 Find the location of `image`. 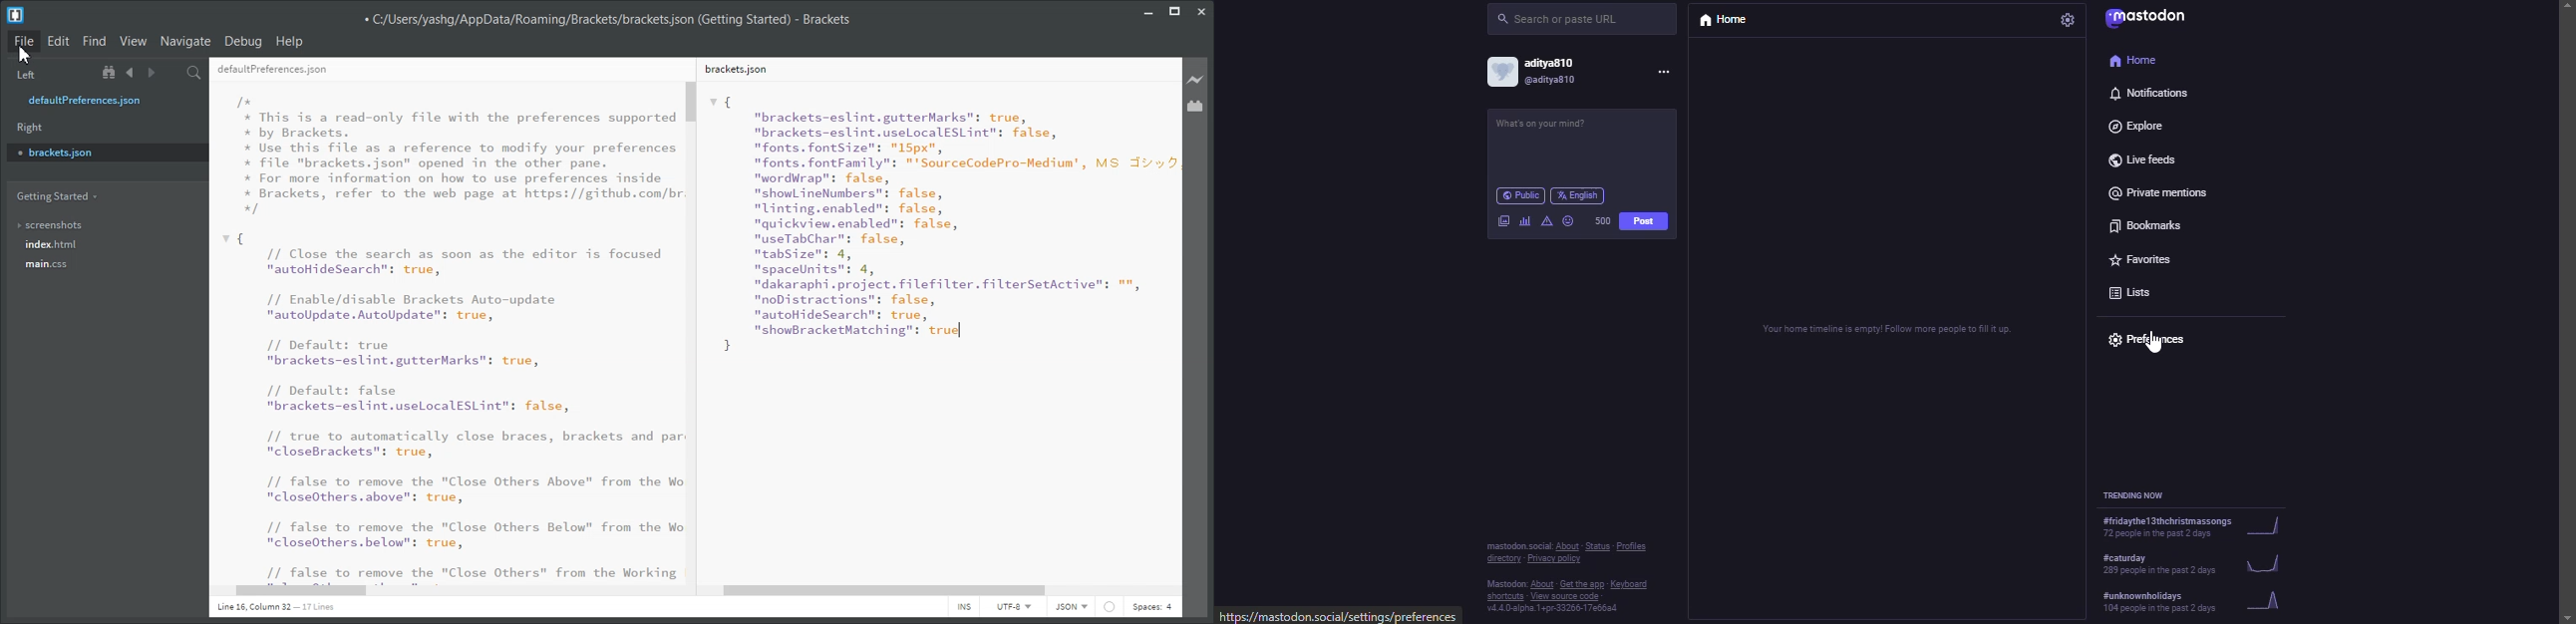

image is located at coordinates (1503, 219).